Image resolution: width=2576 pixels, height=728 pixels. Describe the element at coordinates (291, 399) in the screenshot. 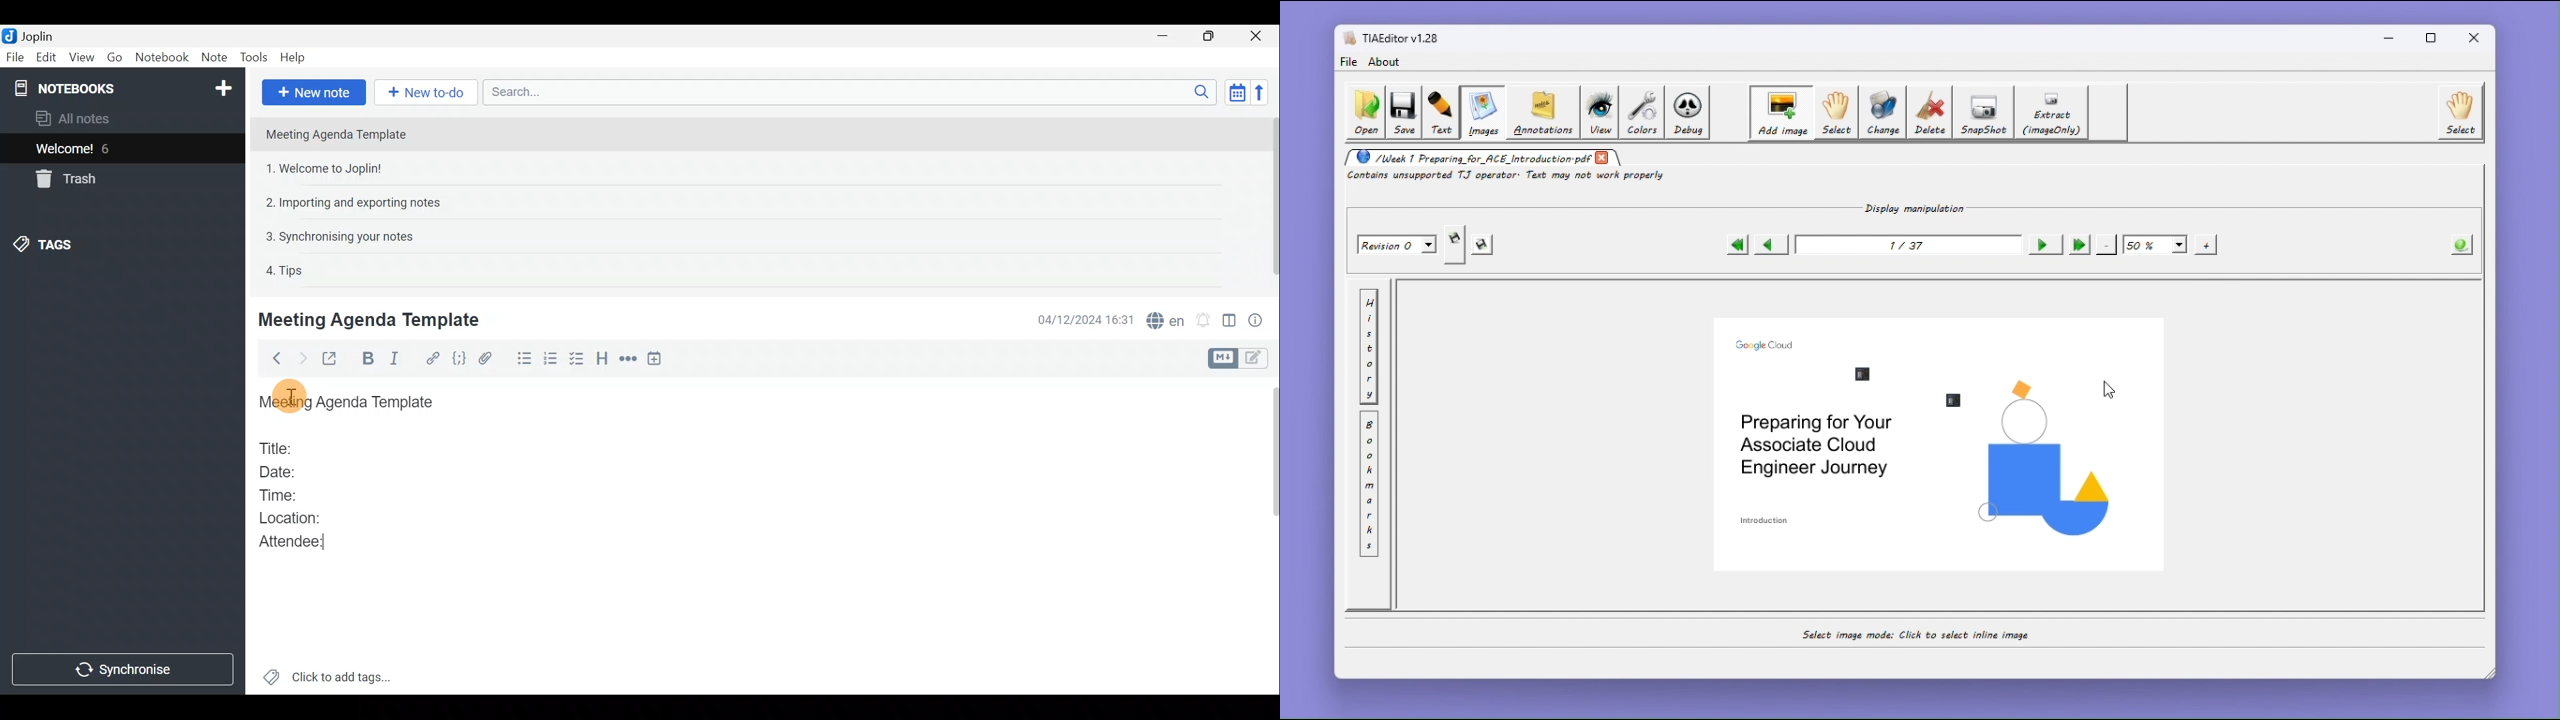

I see `` at that location.